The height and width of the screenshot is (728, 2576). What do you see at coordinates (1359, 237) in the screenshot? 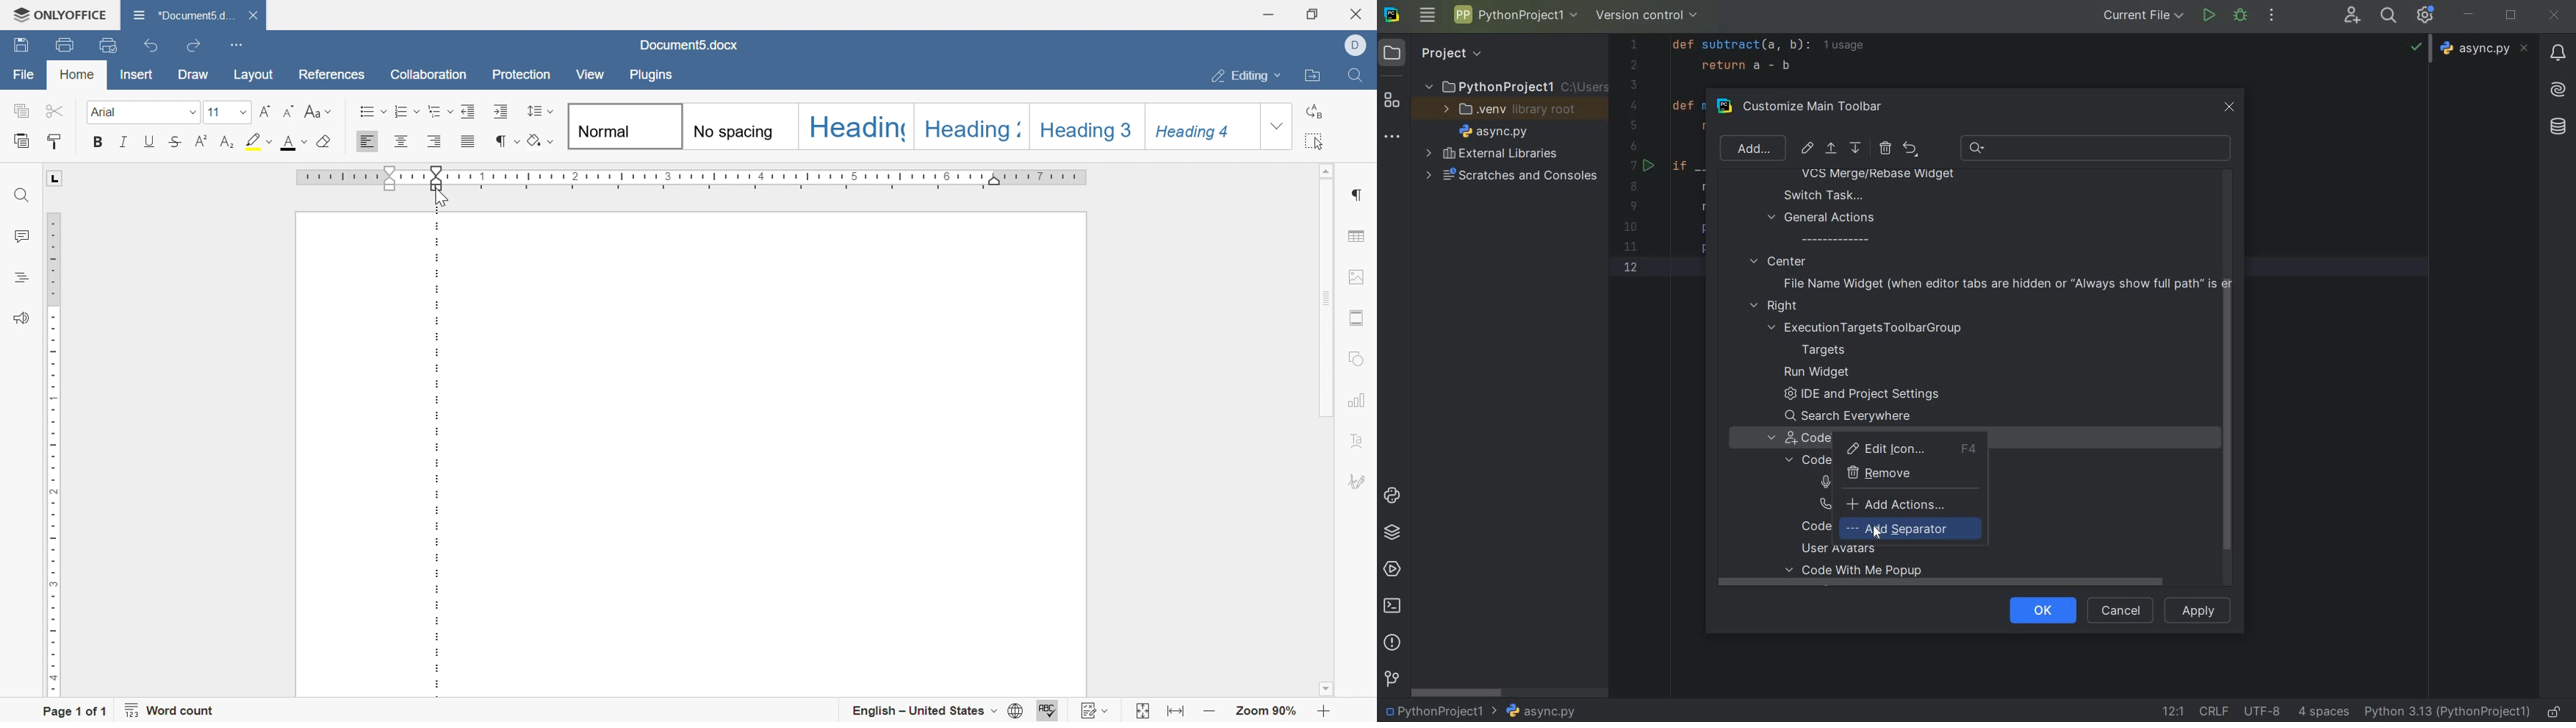
I see `table settings` at bounding box center [1359, 237].